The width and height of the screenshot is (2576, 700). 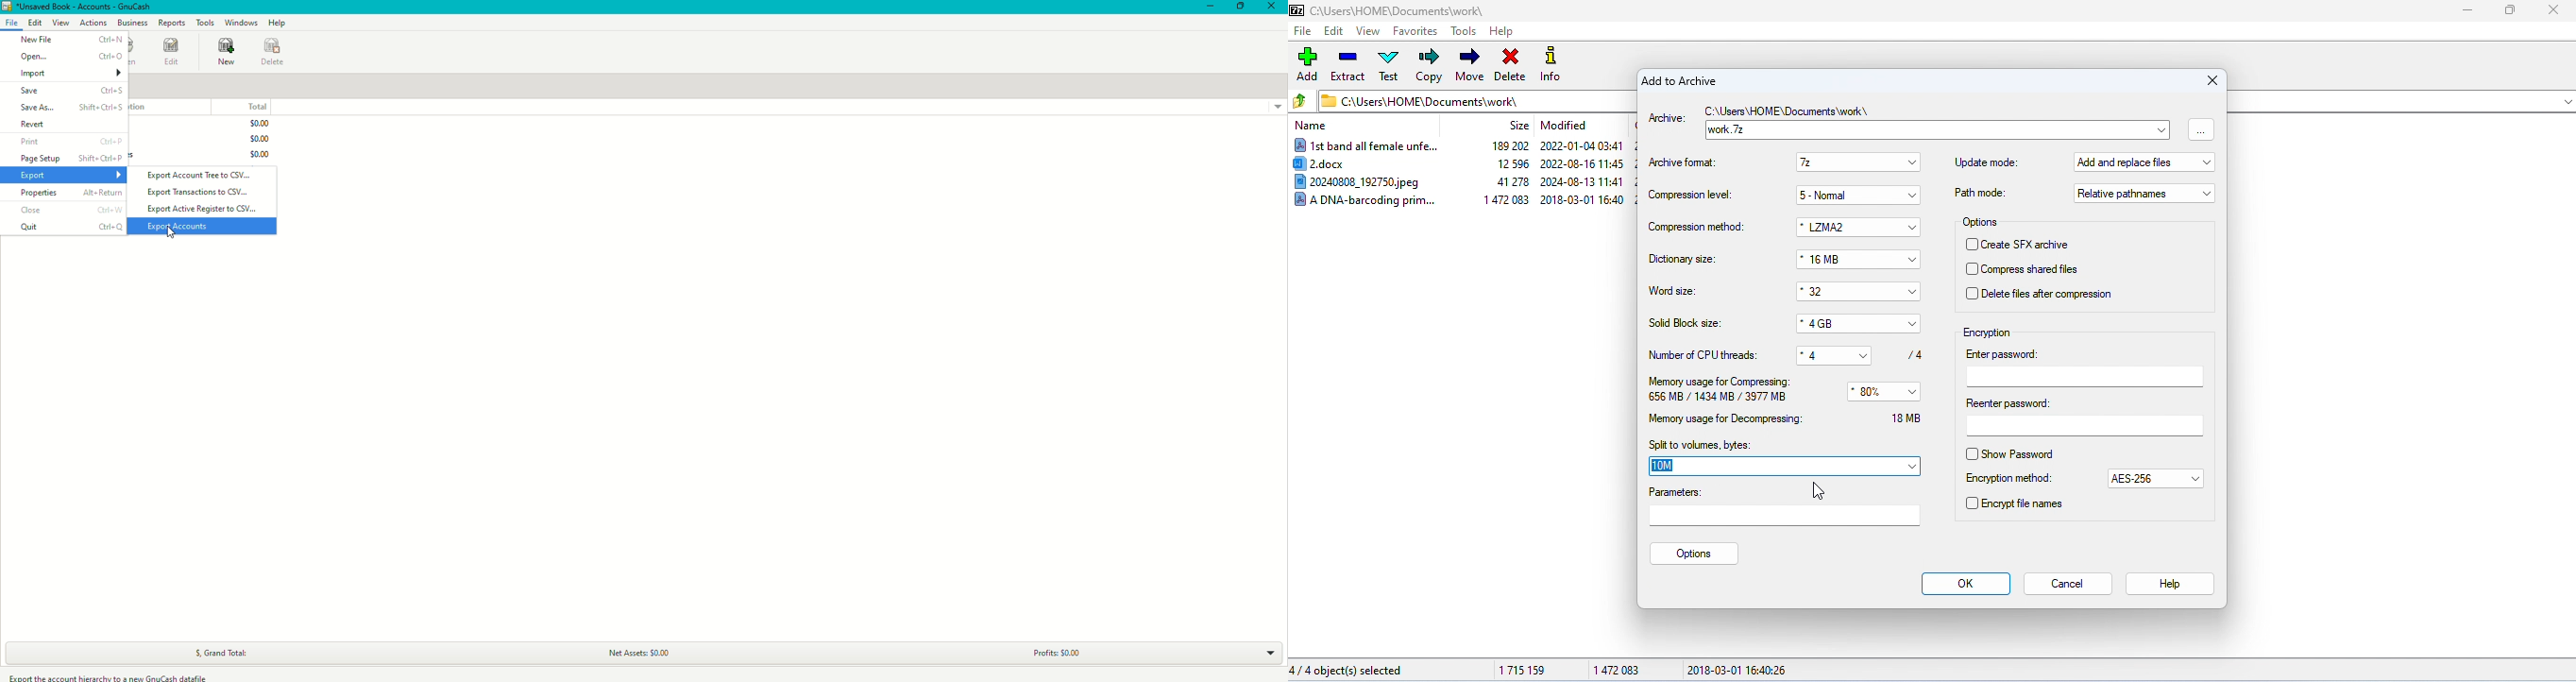 What do you see at coordinates (277, 23) in the screenshot?
I see `Help` at bounding box center [277, 23].